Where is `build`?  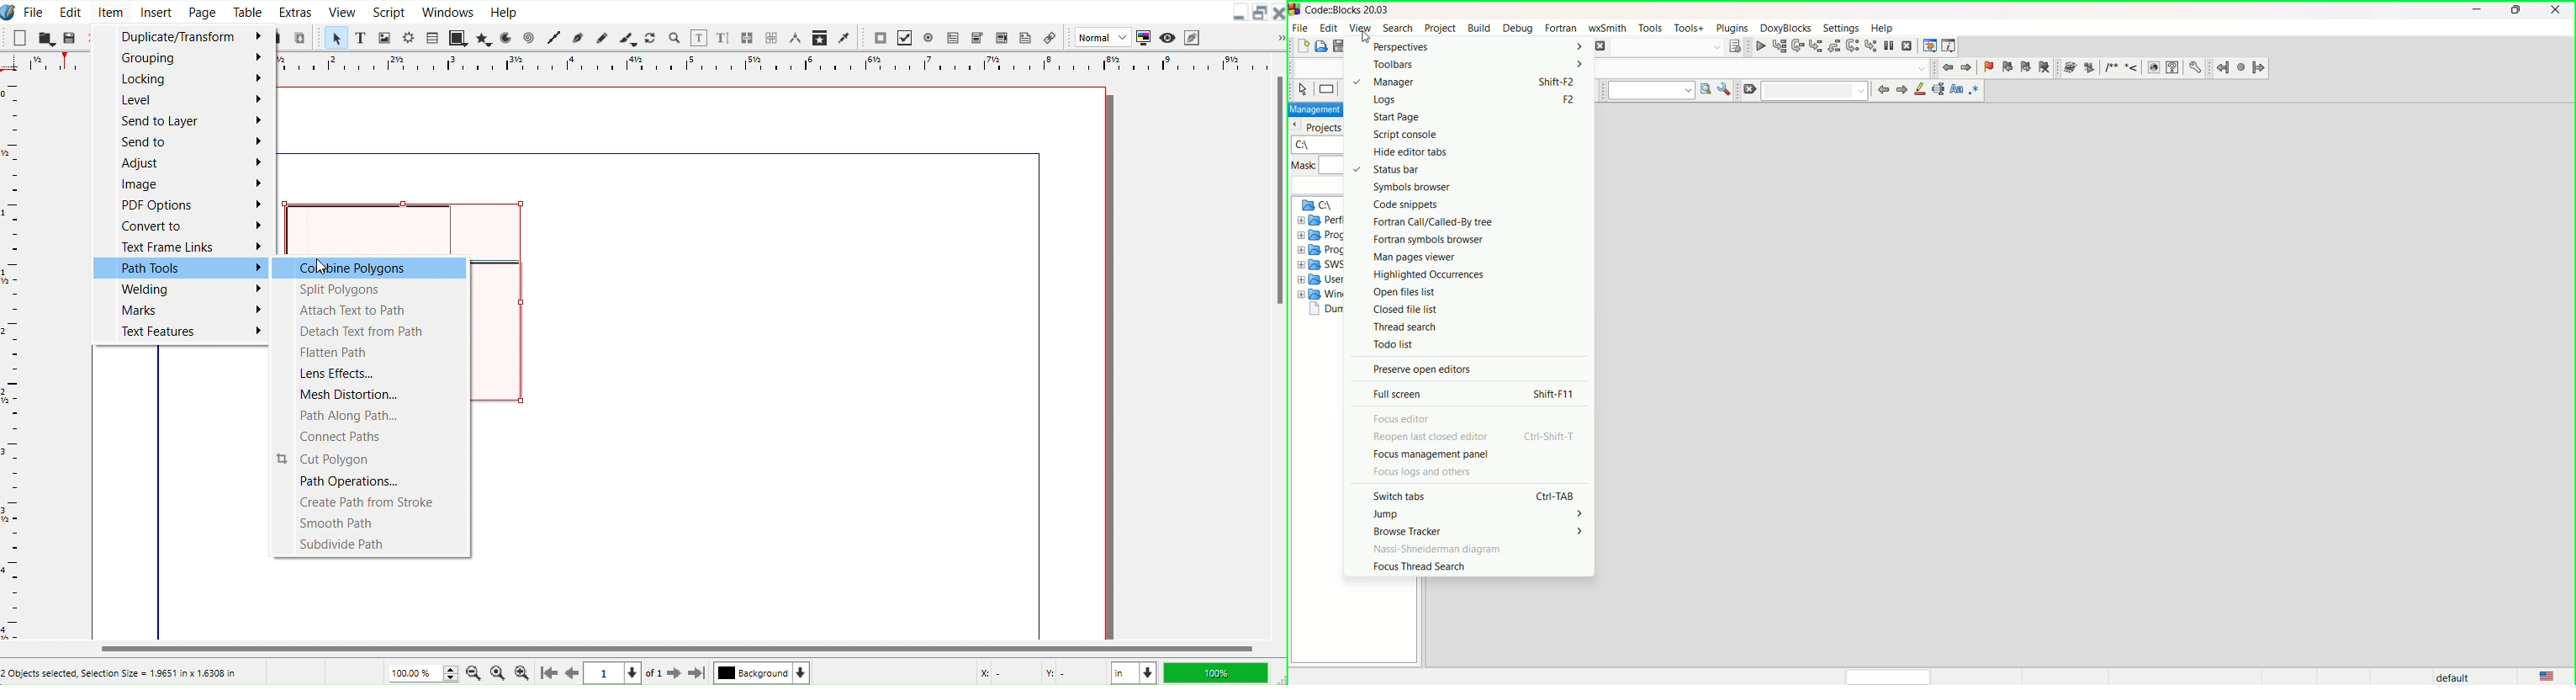 build is located at coordinates (1480, 27).